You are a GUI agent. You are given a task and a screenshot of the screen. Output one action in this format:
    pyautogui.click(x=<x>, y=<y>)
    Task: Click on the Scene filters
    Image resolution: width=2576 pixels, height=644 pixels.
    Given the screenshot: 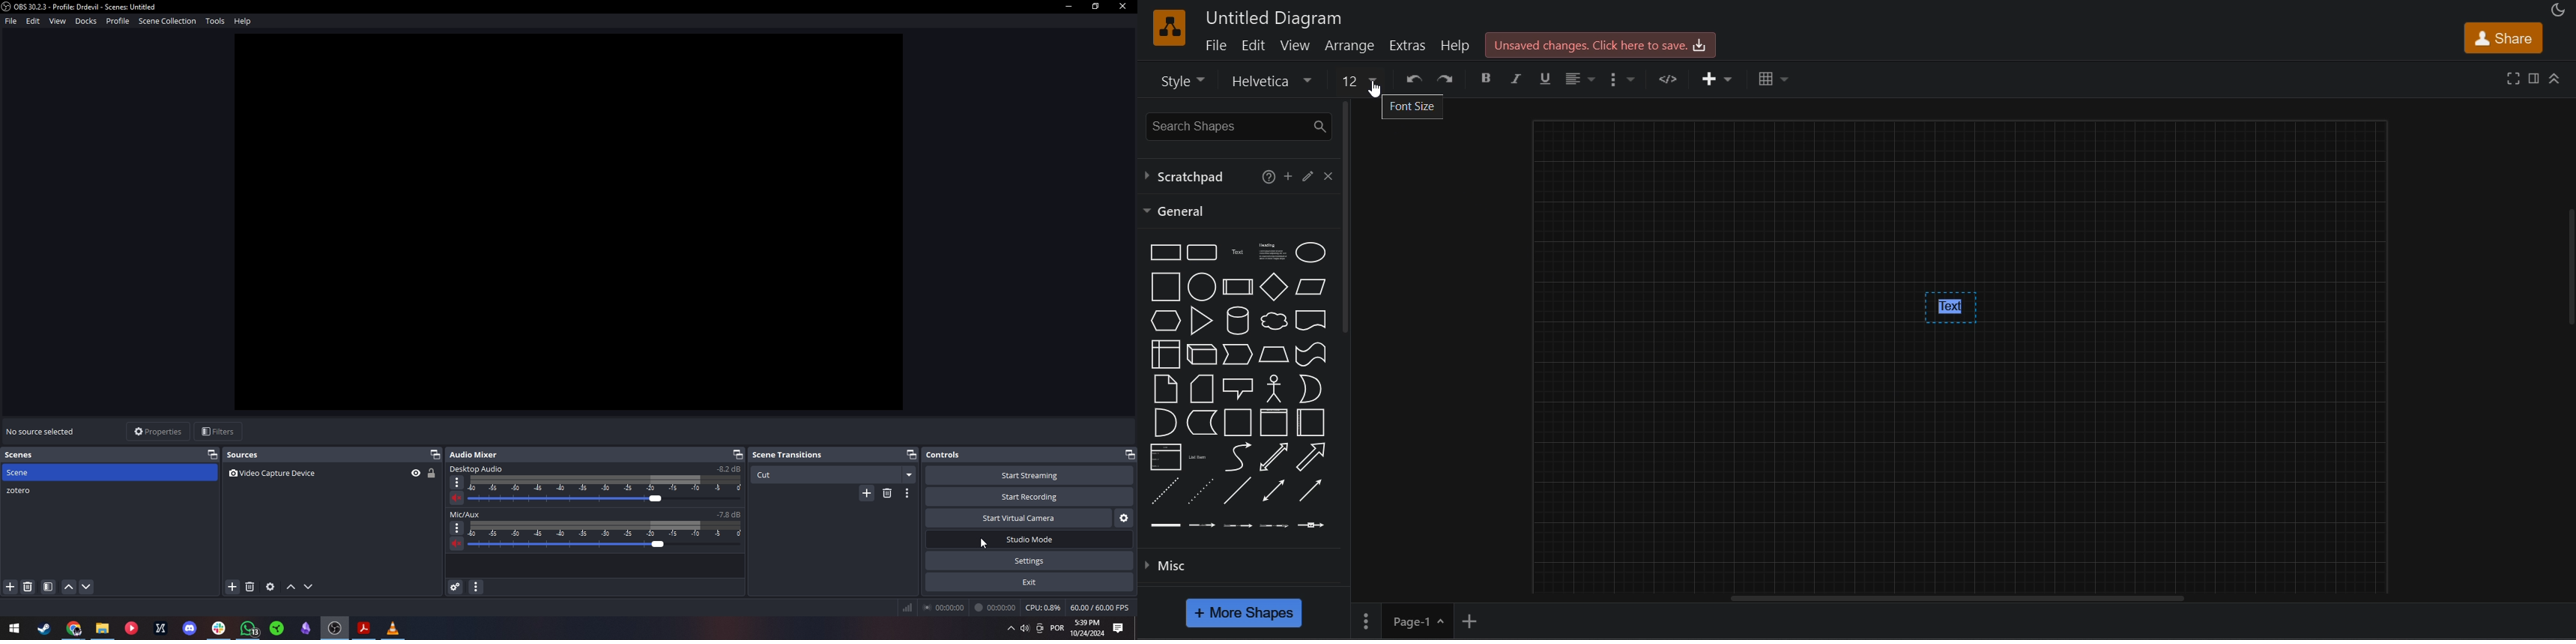 What is the action you would take?
    pyautogui.click(x=48, y=587)
    